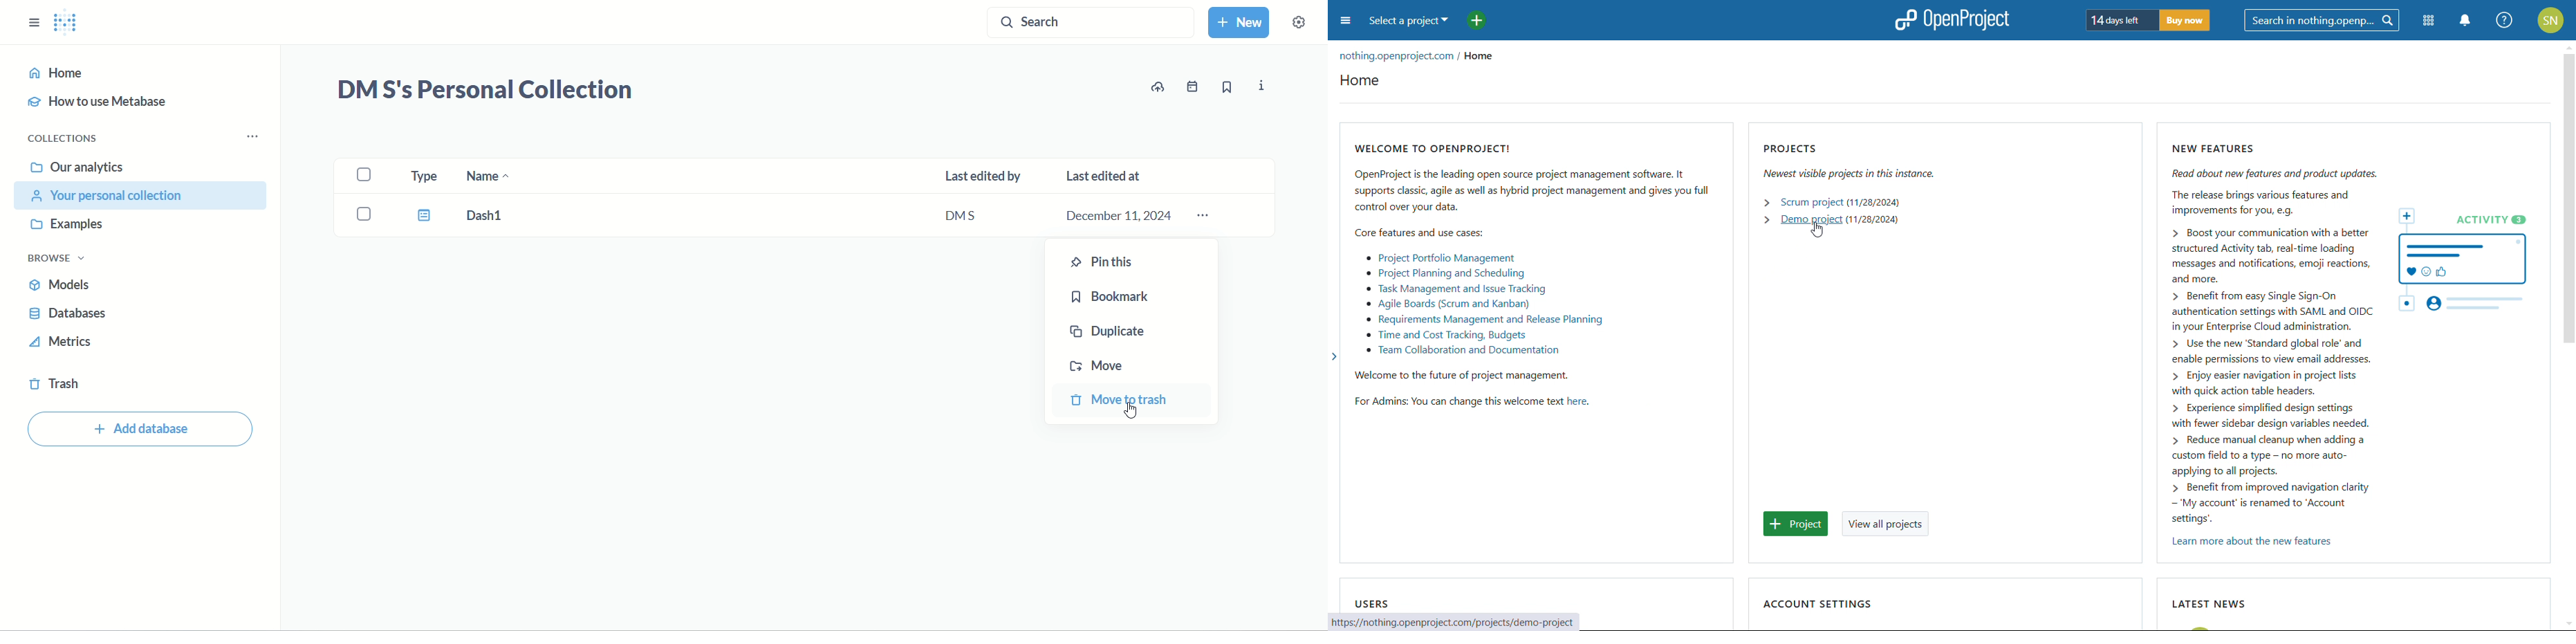  I want to click on DMS's Personal Collection, so click(484, 91).